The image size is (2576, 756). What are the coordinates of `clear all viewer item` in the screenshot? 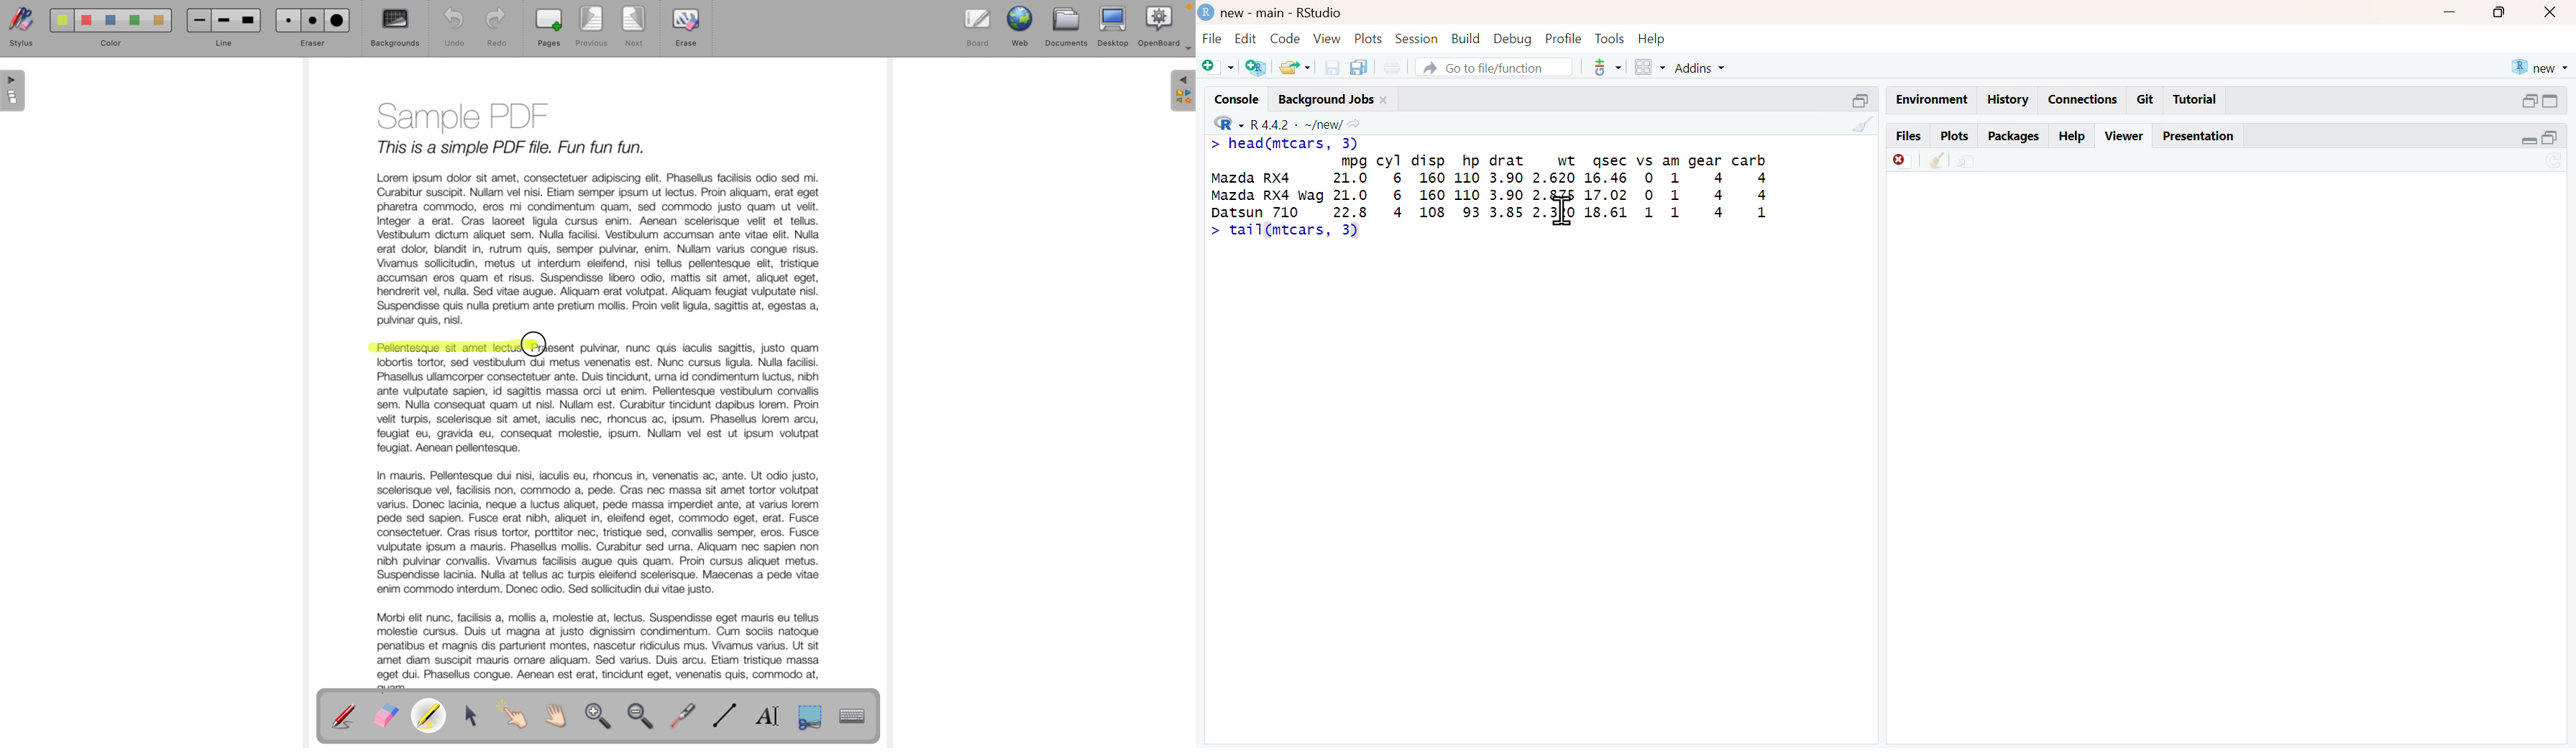 It's located at (1931, 162).